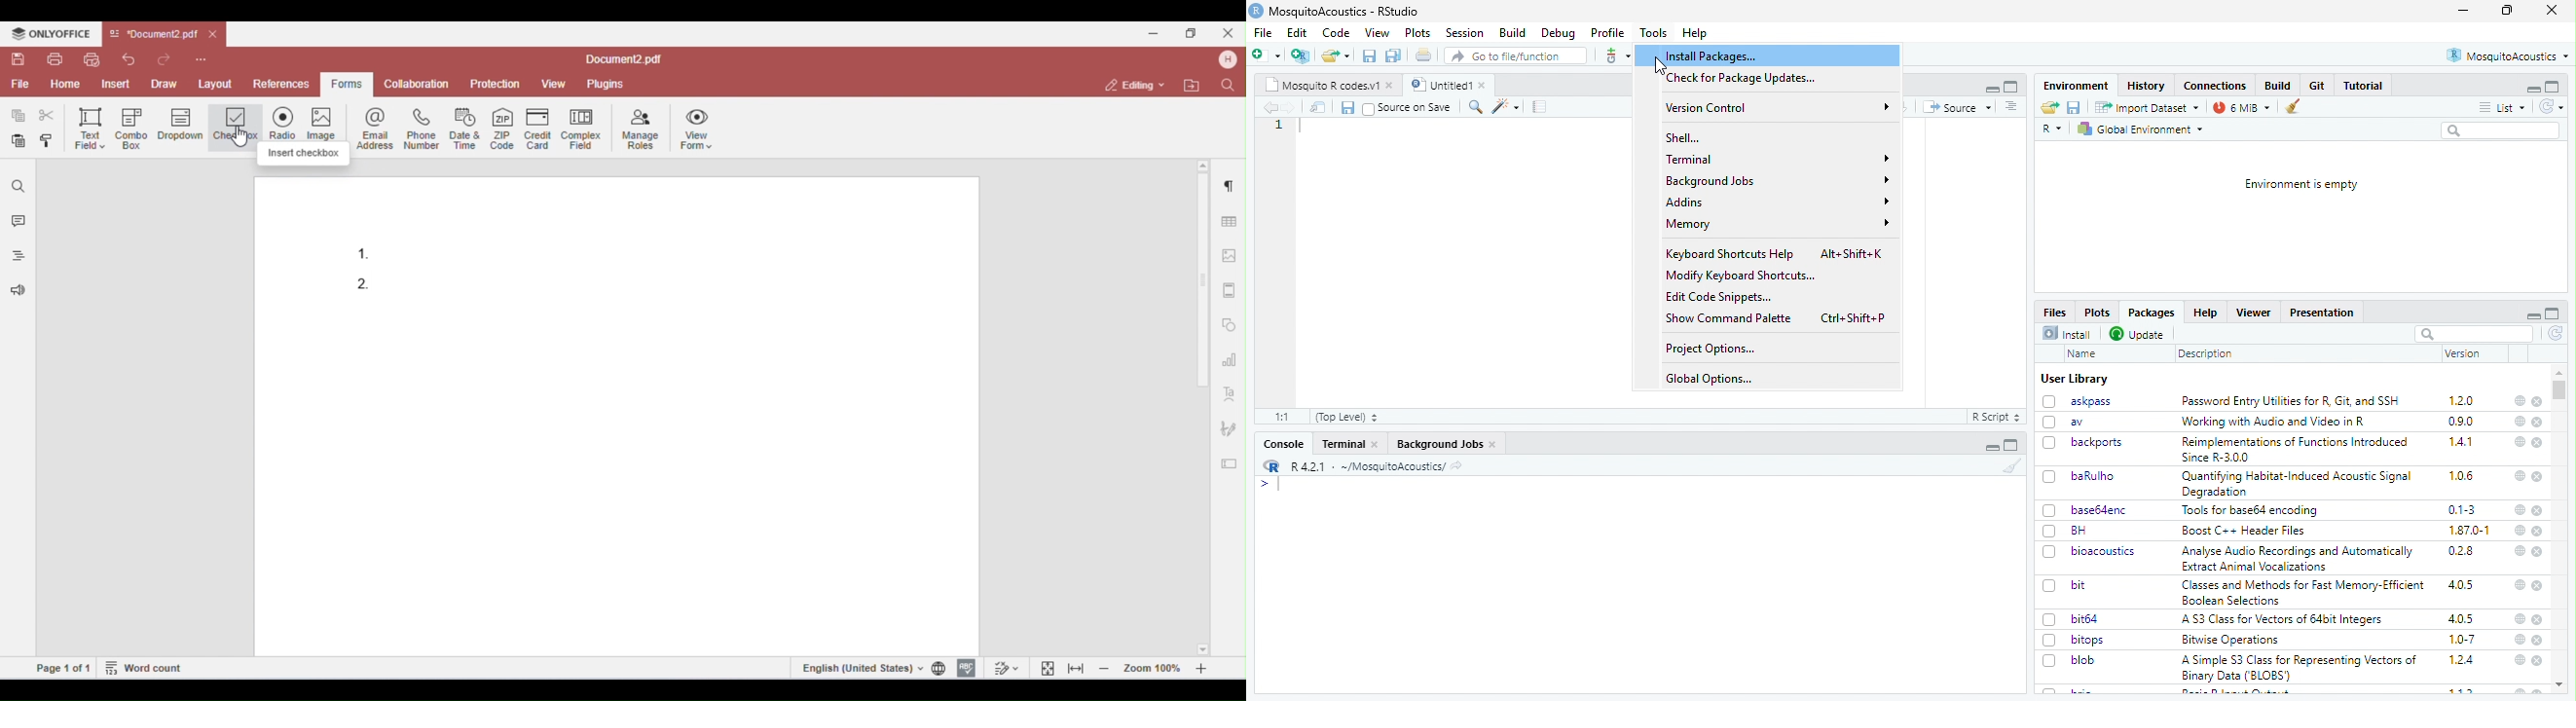  What do you see at coordinates (2520, 551) in the screenshot?
I see `web` at bounding box center [2520, 551].